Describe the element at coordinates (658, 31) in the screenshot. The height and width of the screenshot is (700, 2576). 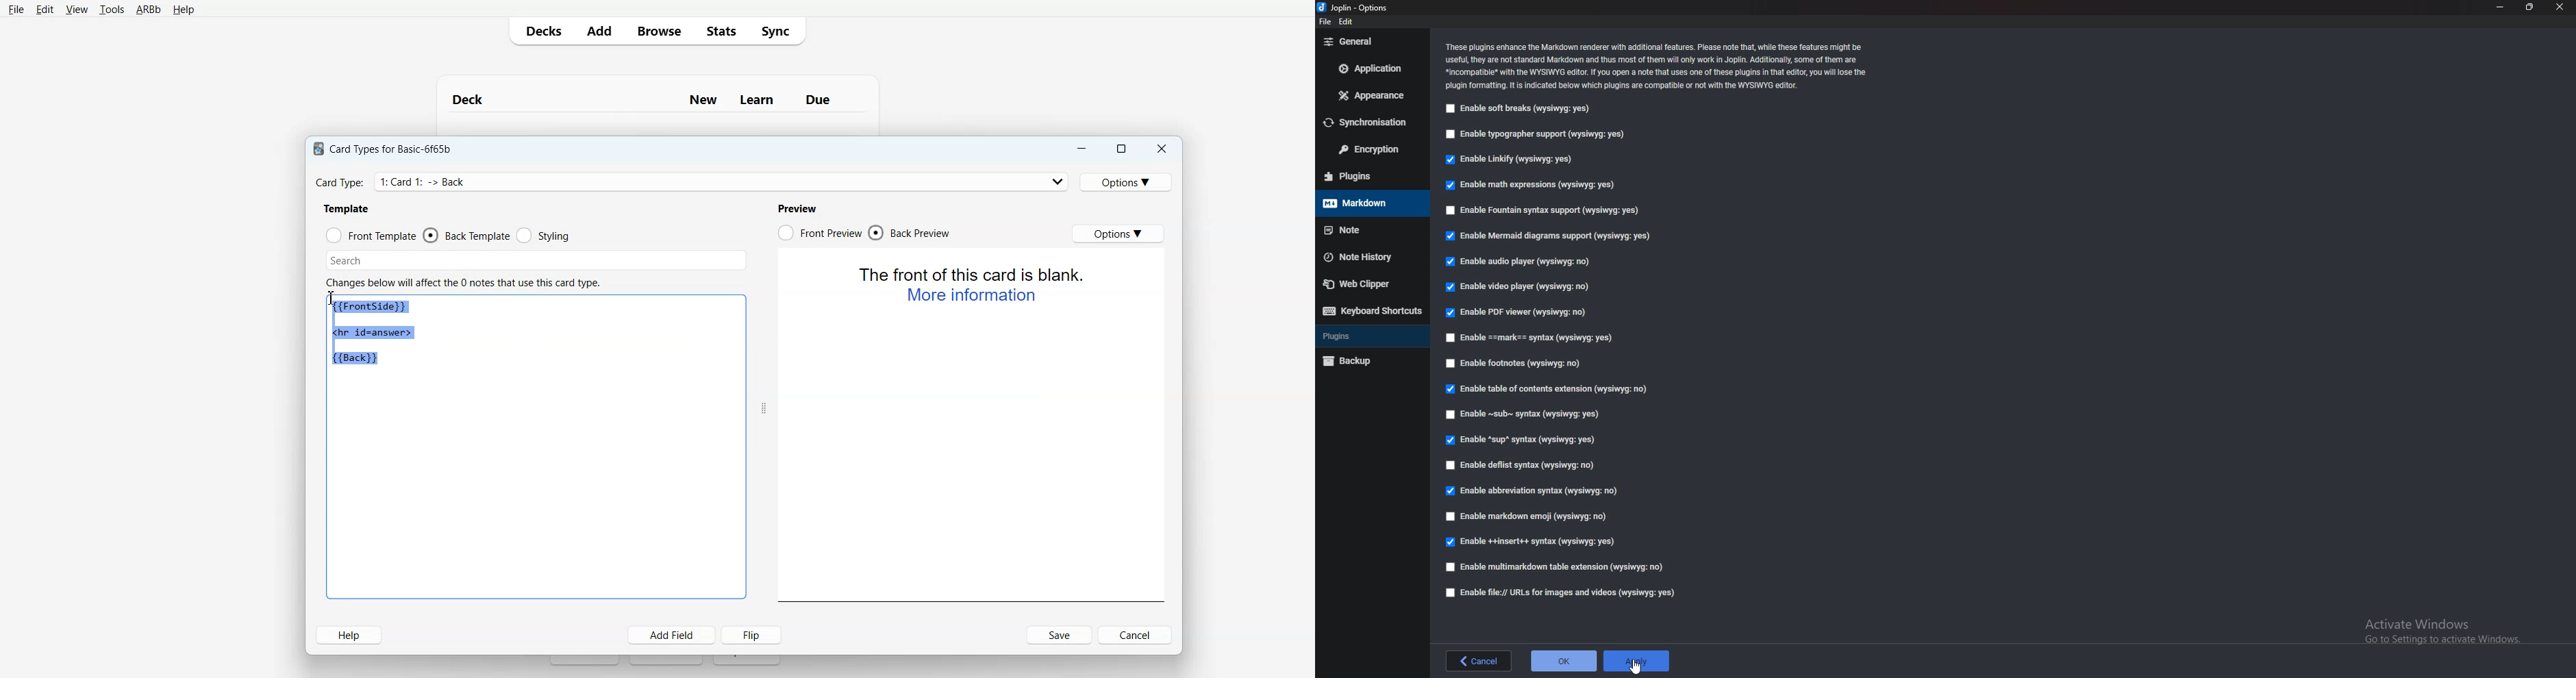
I see `Browse` at that location.